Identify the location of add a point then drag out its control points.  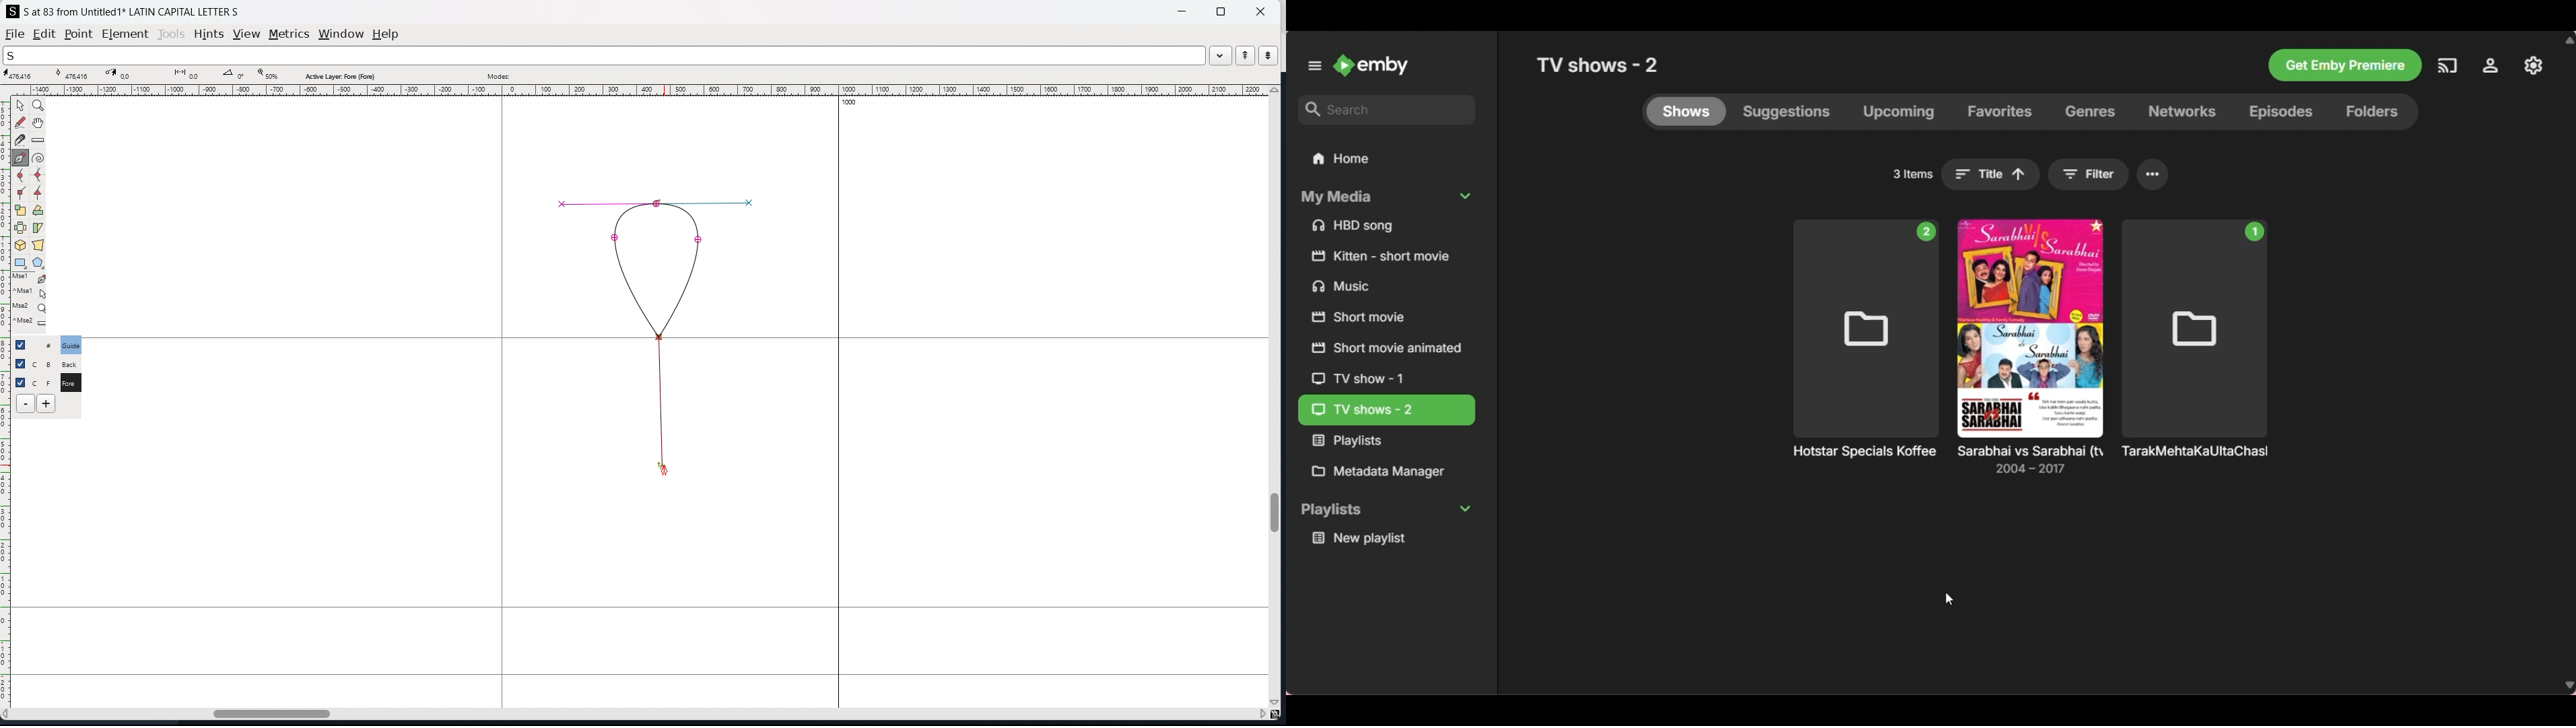
(21, 158).